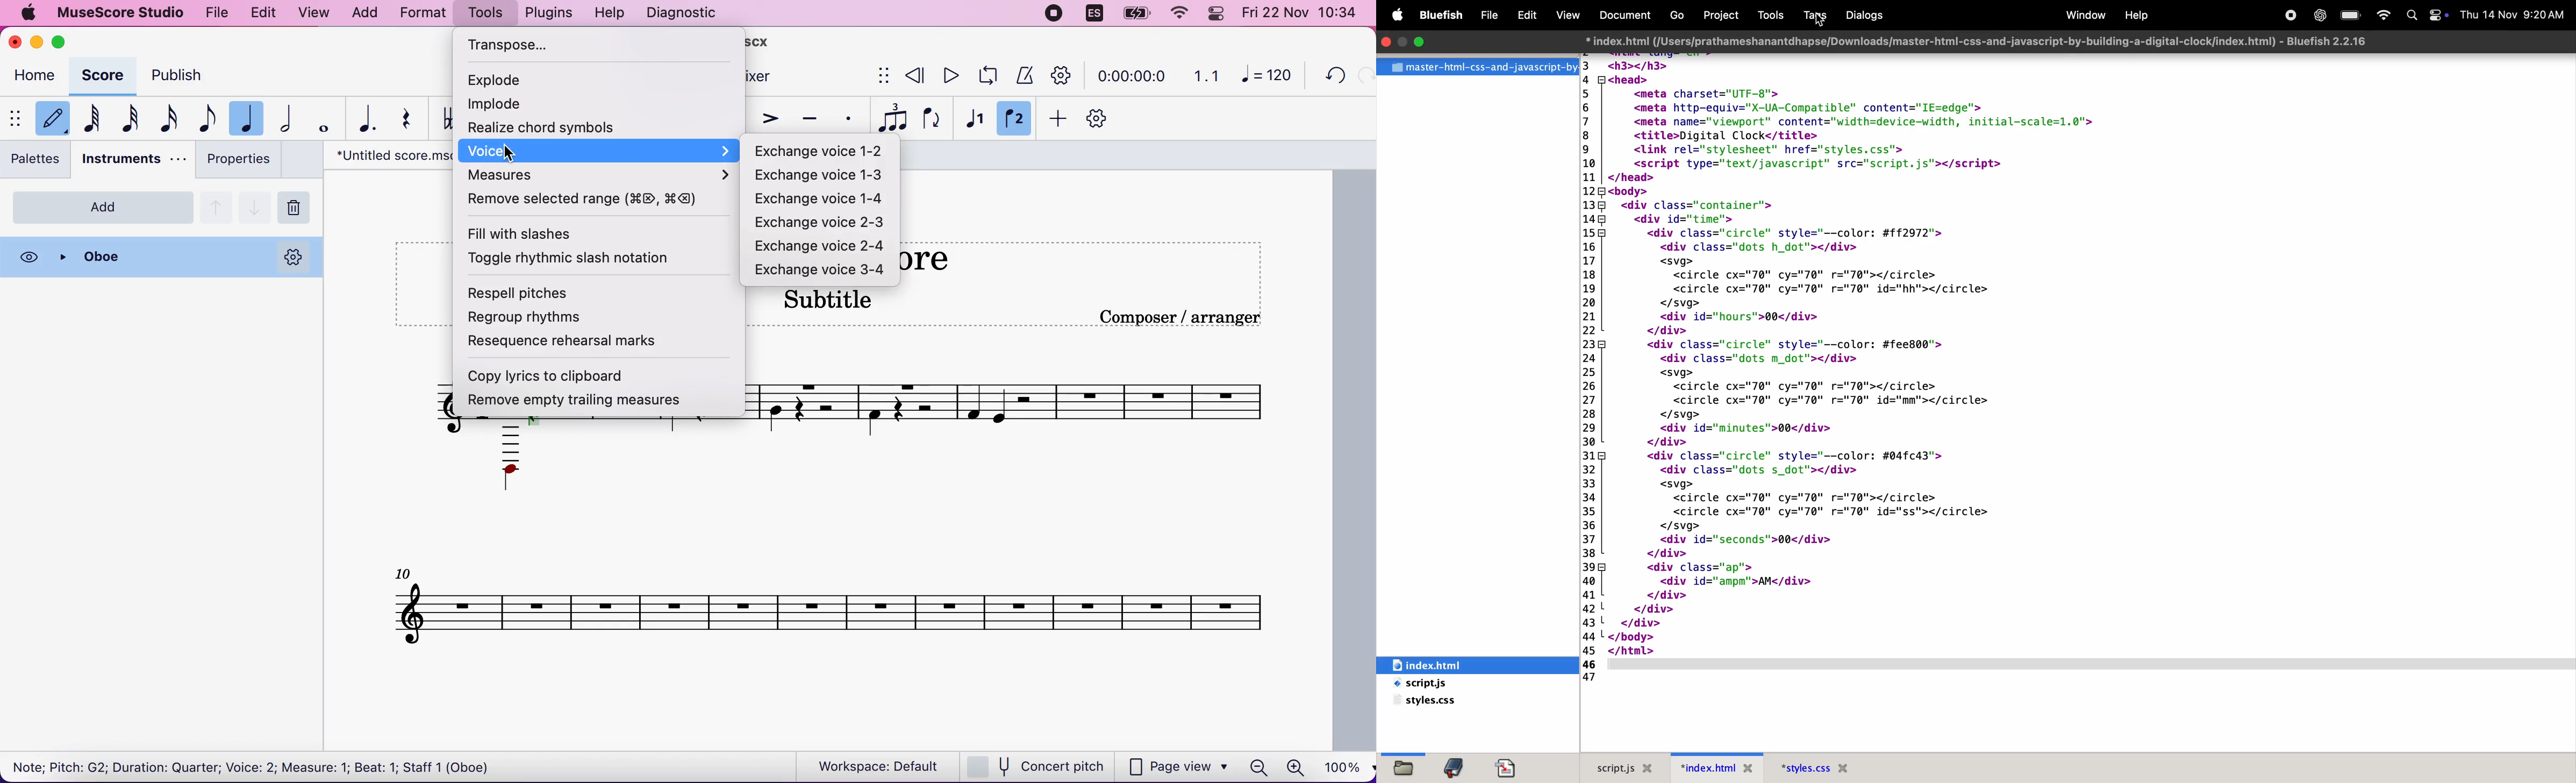 The width and height of the screenshot is (2576, 784). What do you see at coordinates (98, 116) in the screenshot?
I see `64th note` at bounding box center [98, 116].